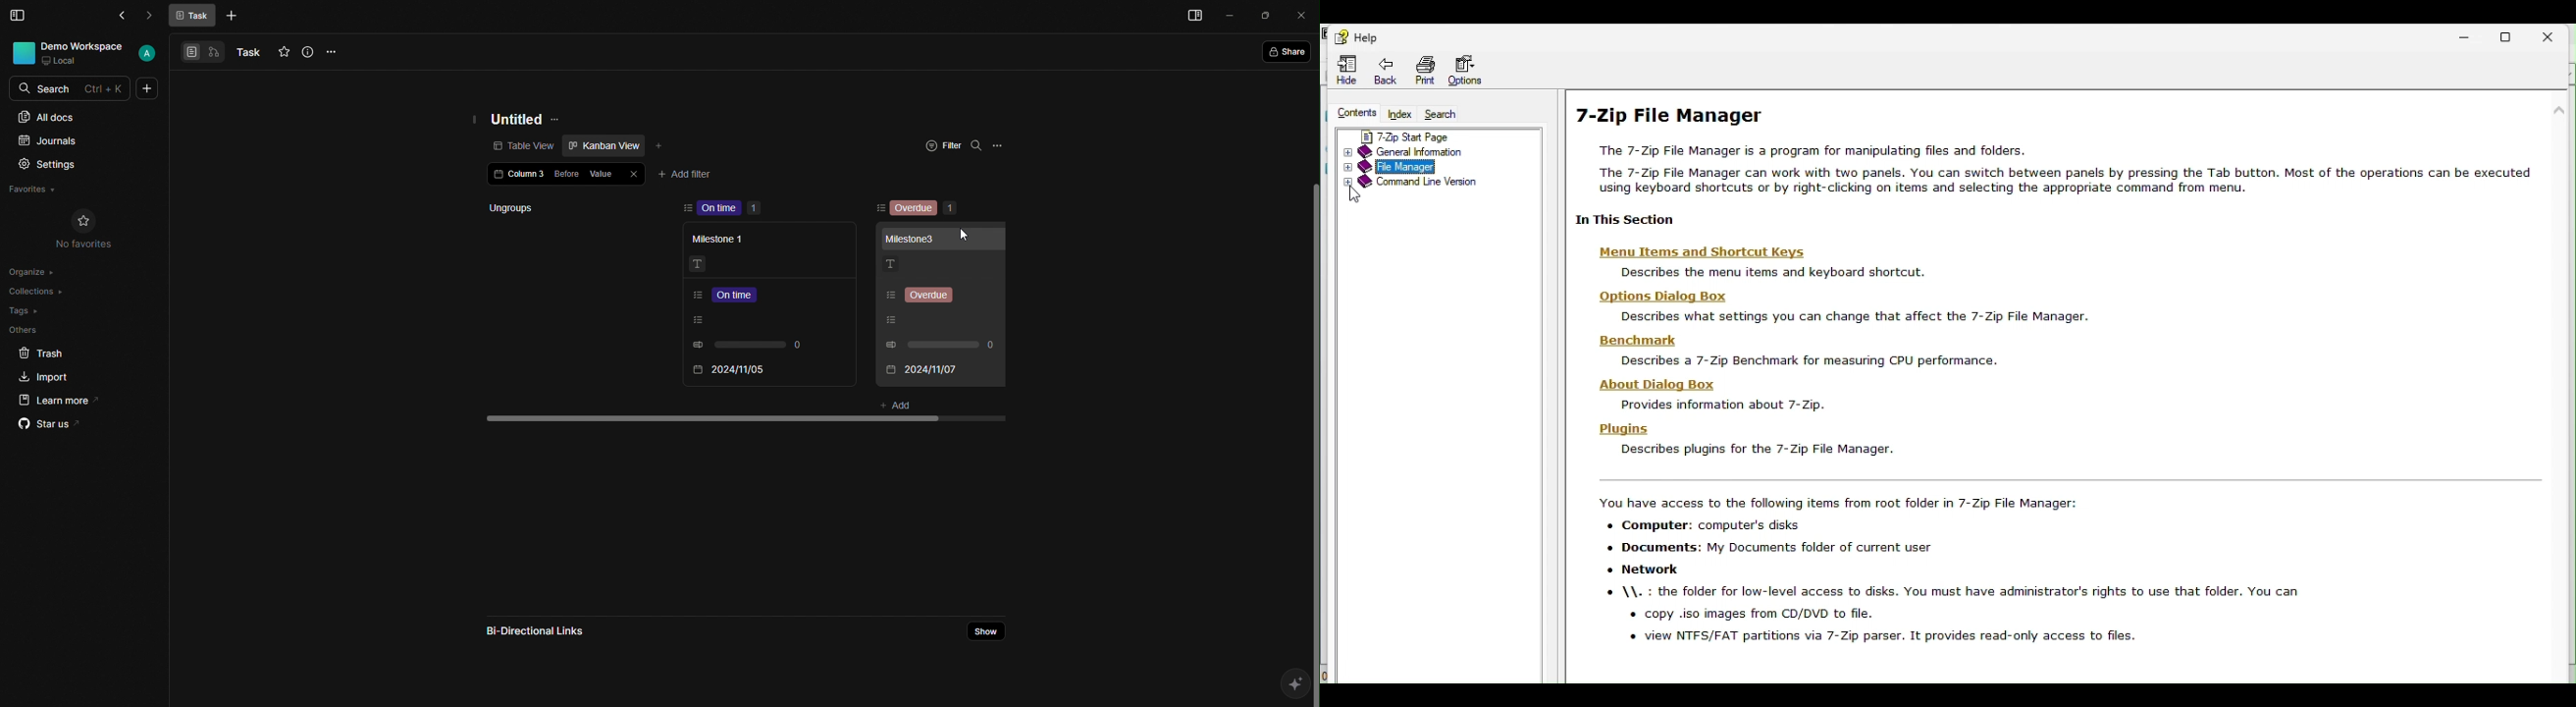  What do you see at coordinates (36, 271) in the screenshot?
I see `Organize` at bounding box center [36, 271].